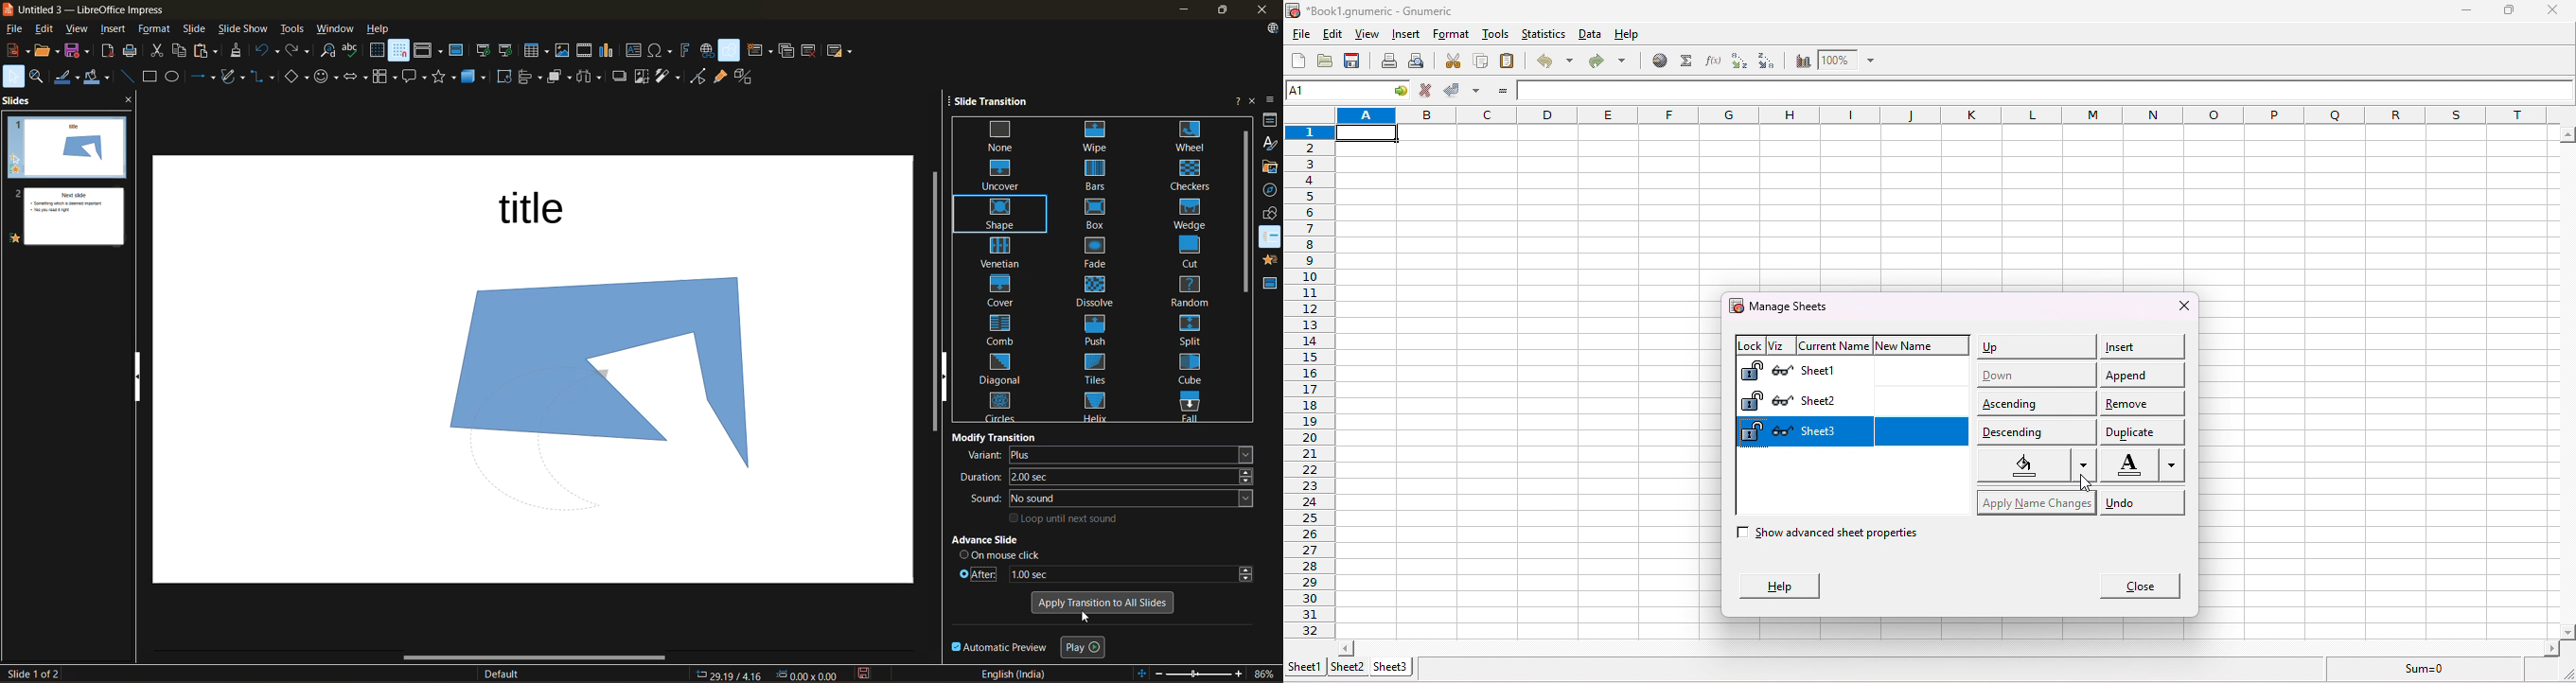 The image size is (2576, 700). Describe the element at coordinates (1235, 100) in the screenshot. I see `help on sidebar deck` at that location.